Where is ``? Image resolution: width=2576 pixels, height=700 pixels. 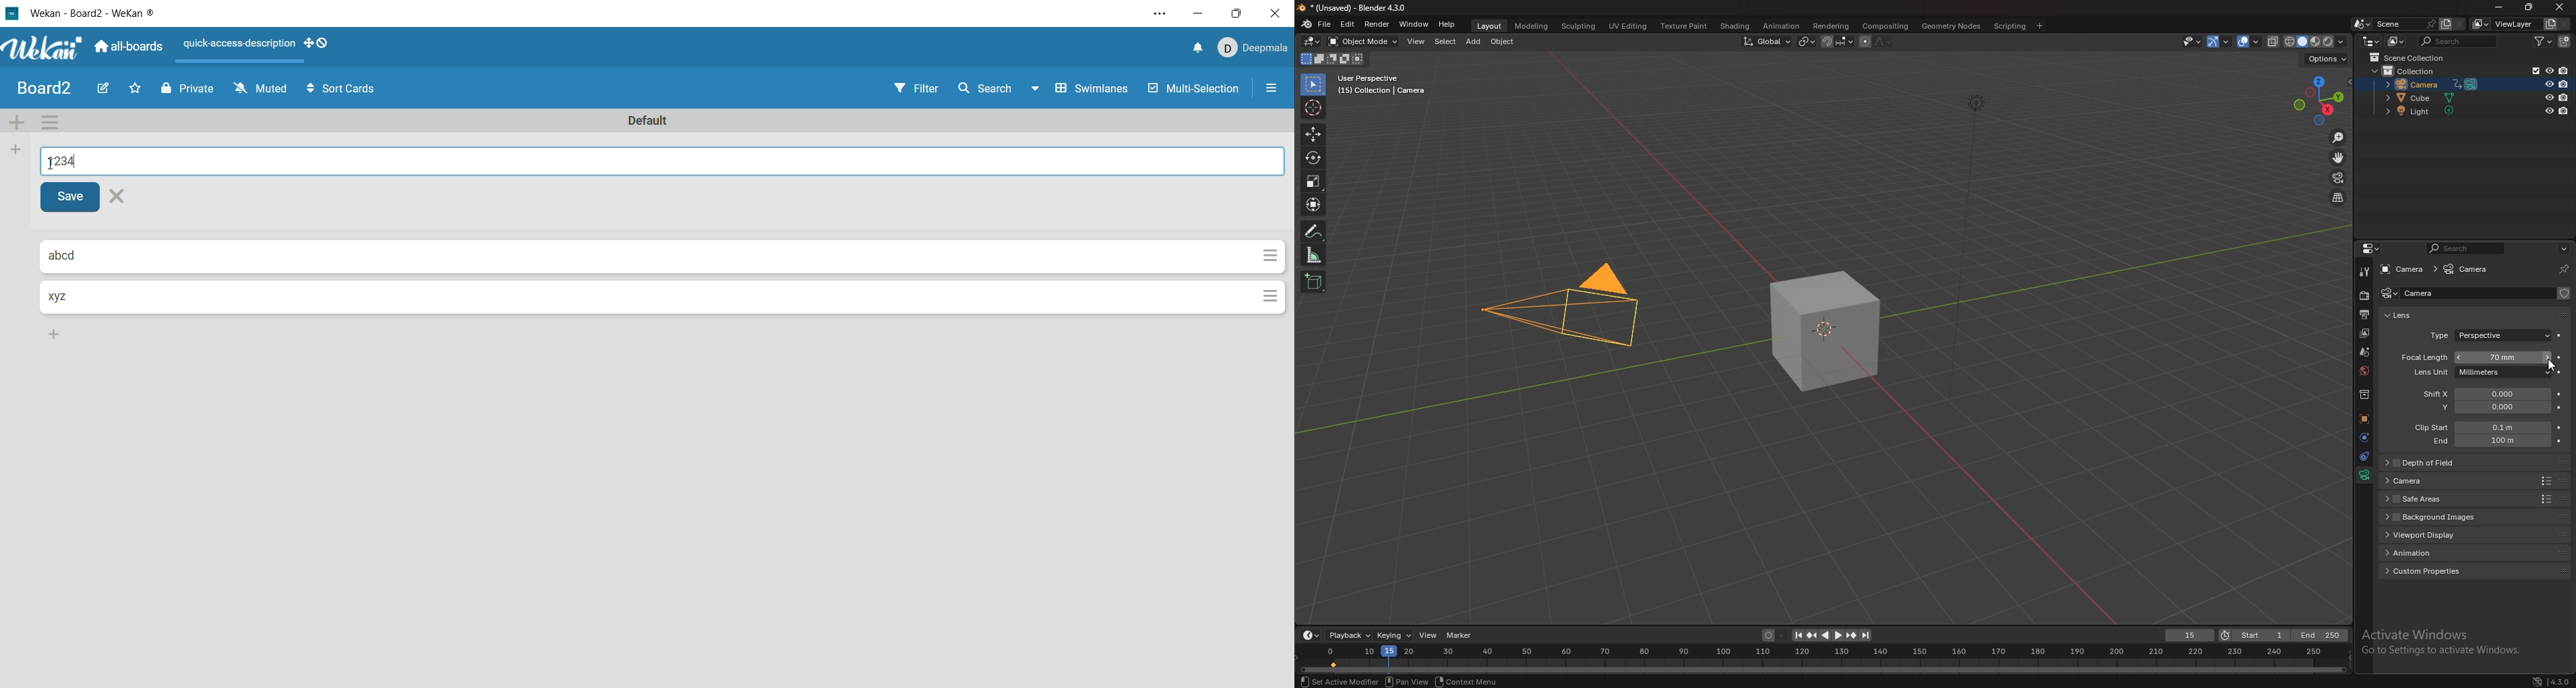
 is located at coordinates (1409, 681).